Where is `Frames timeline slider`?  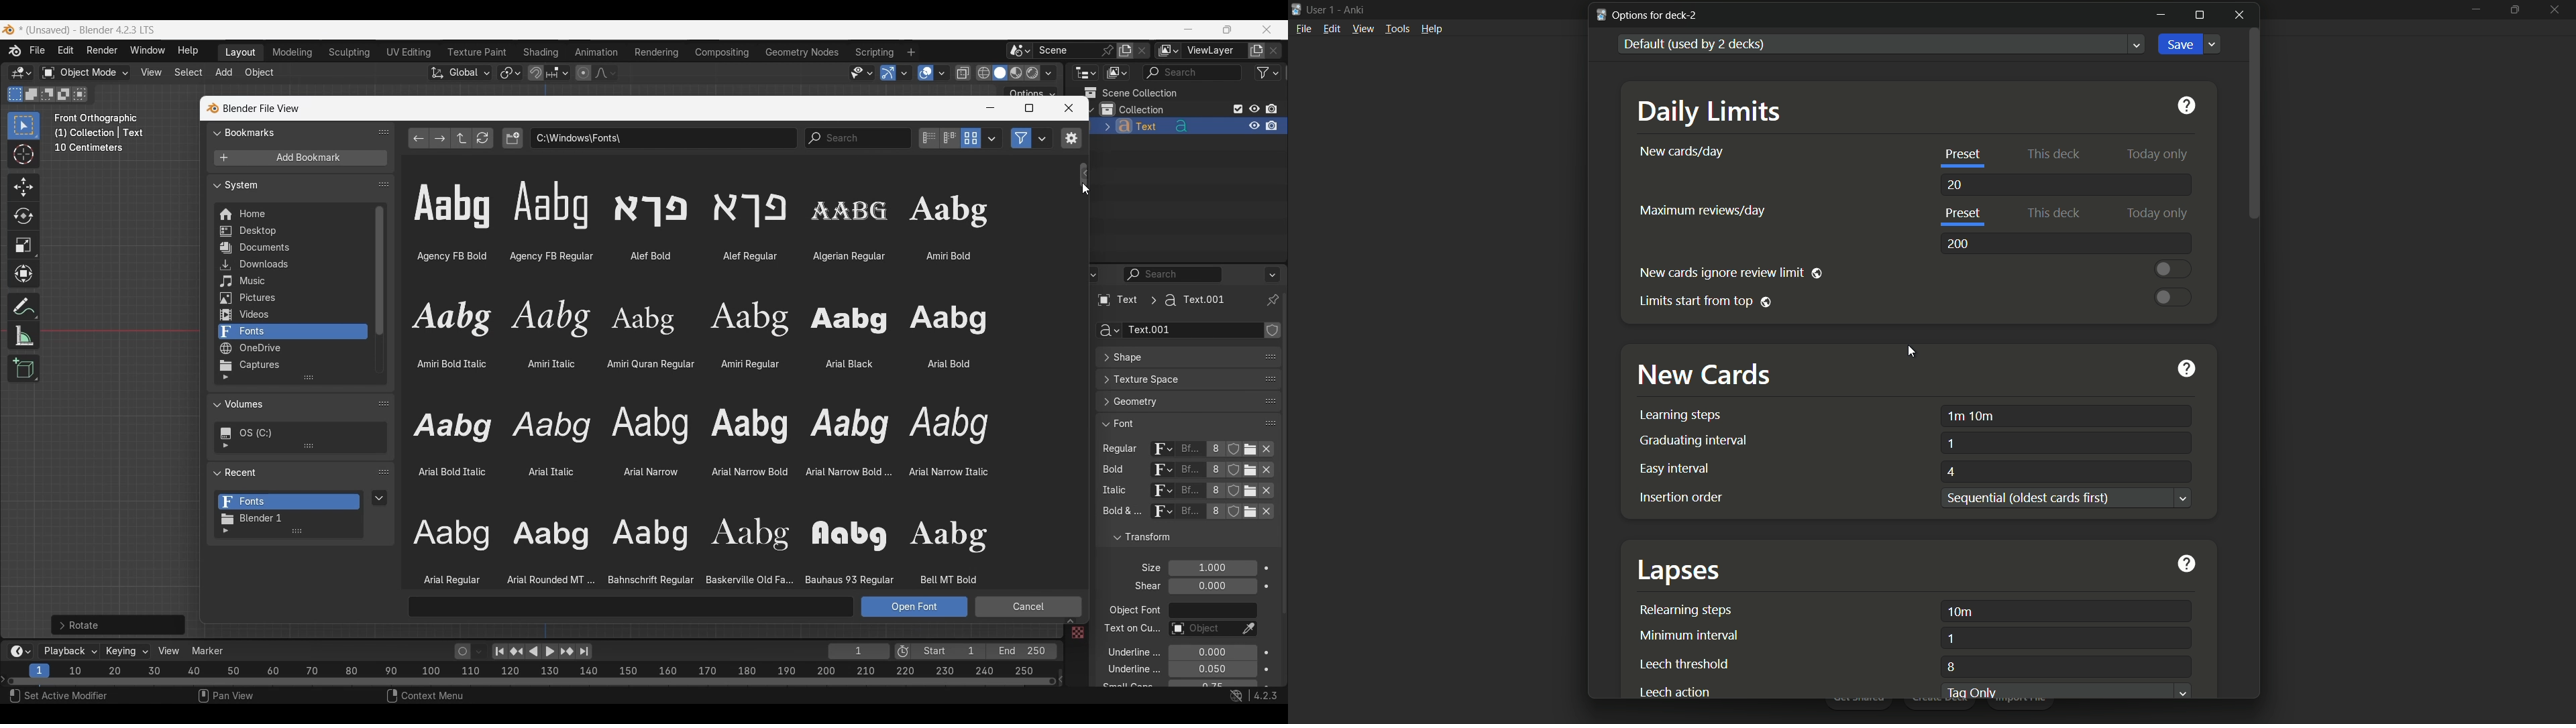 Frames timeline slider is located at coordinates (531, 682).